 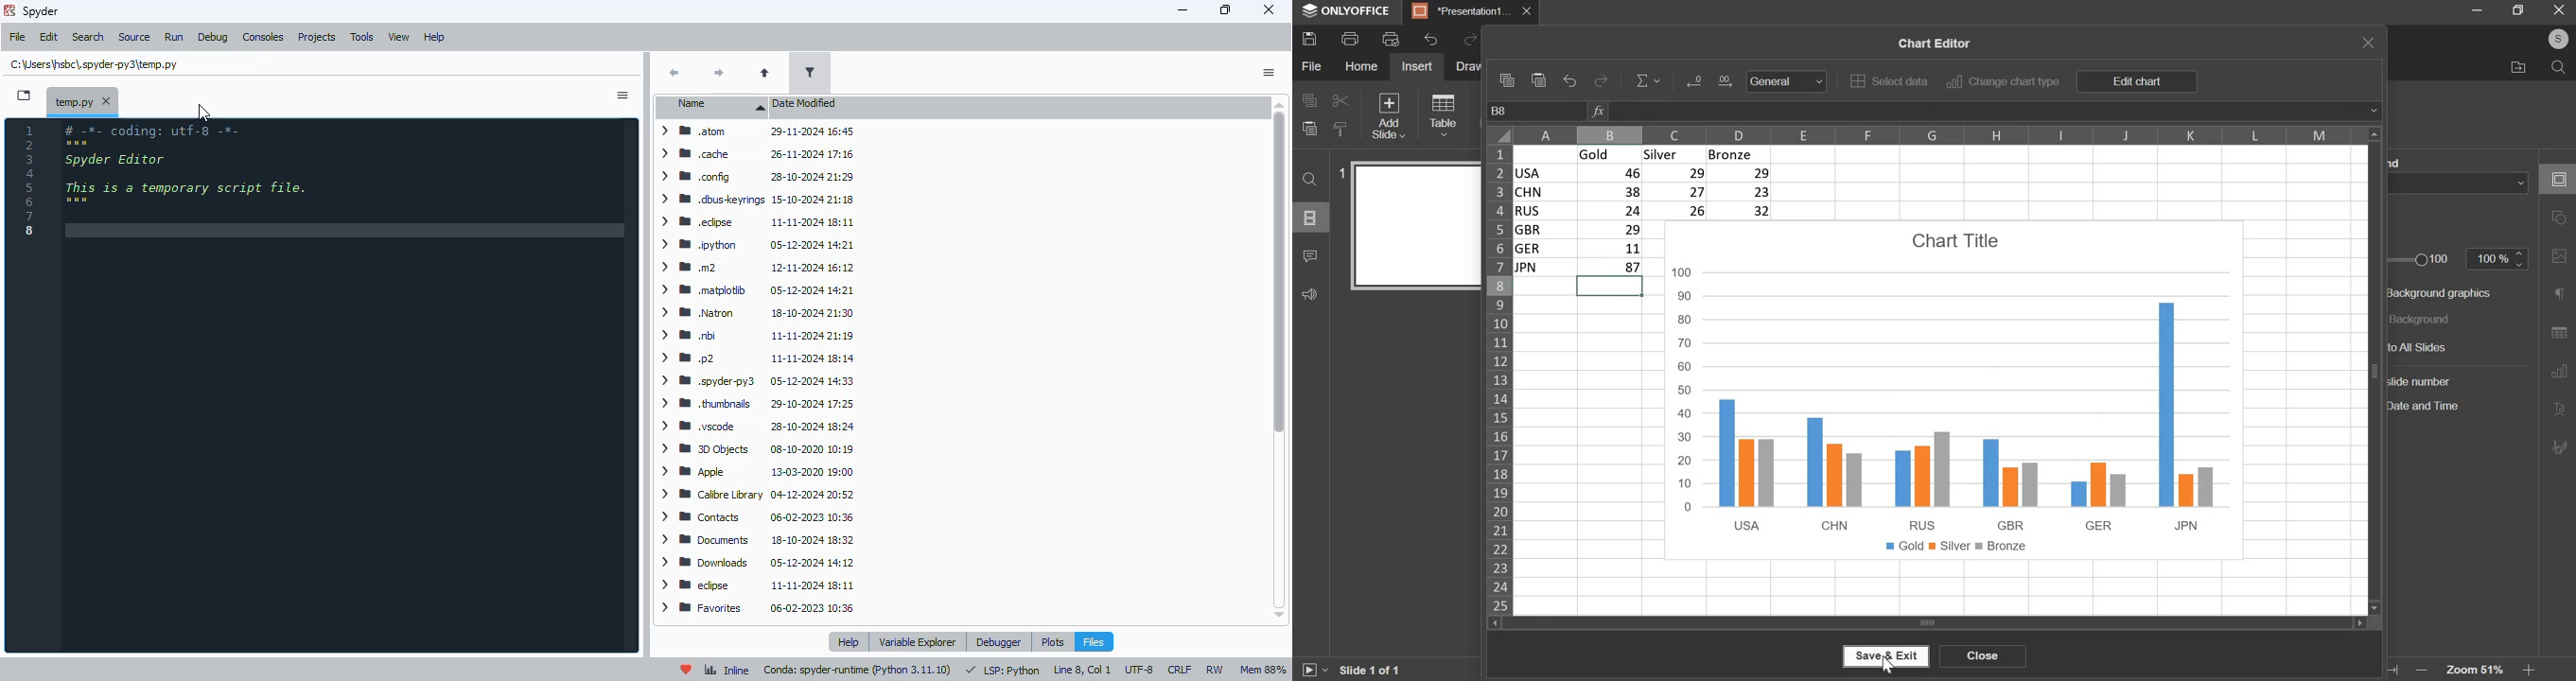 What do you see at coordinates (1391, 38) in the screenshot?
I see `print preview` at bounding box center [1391, 38].